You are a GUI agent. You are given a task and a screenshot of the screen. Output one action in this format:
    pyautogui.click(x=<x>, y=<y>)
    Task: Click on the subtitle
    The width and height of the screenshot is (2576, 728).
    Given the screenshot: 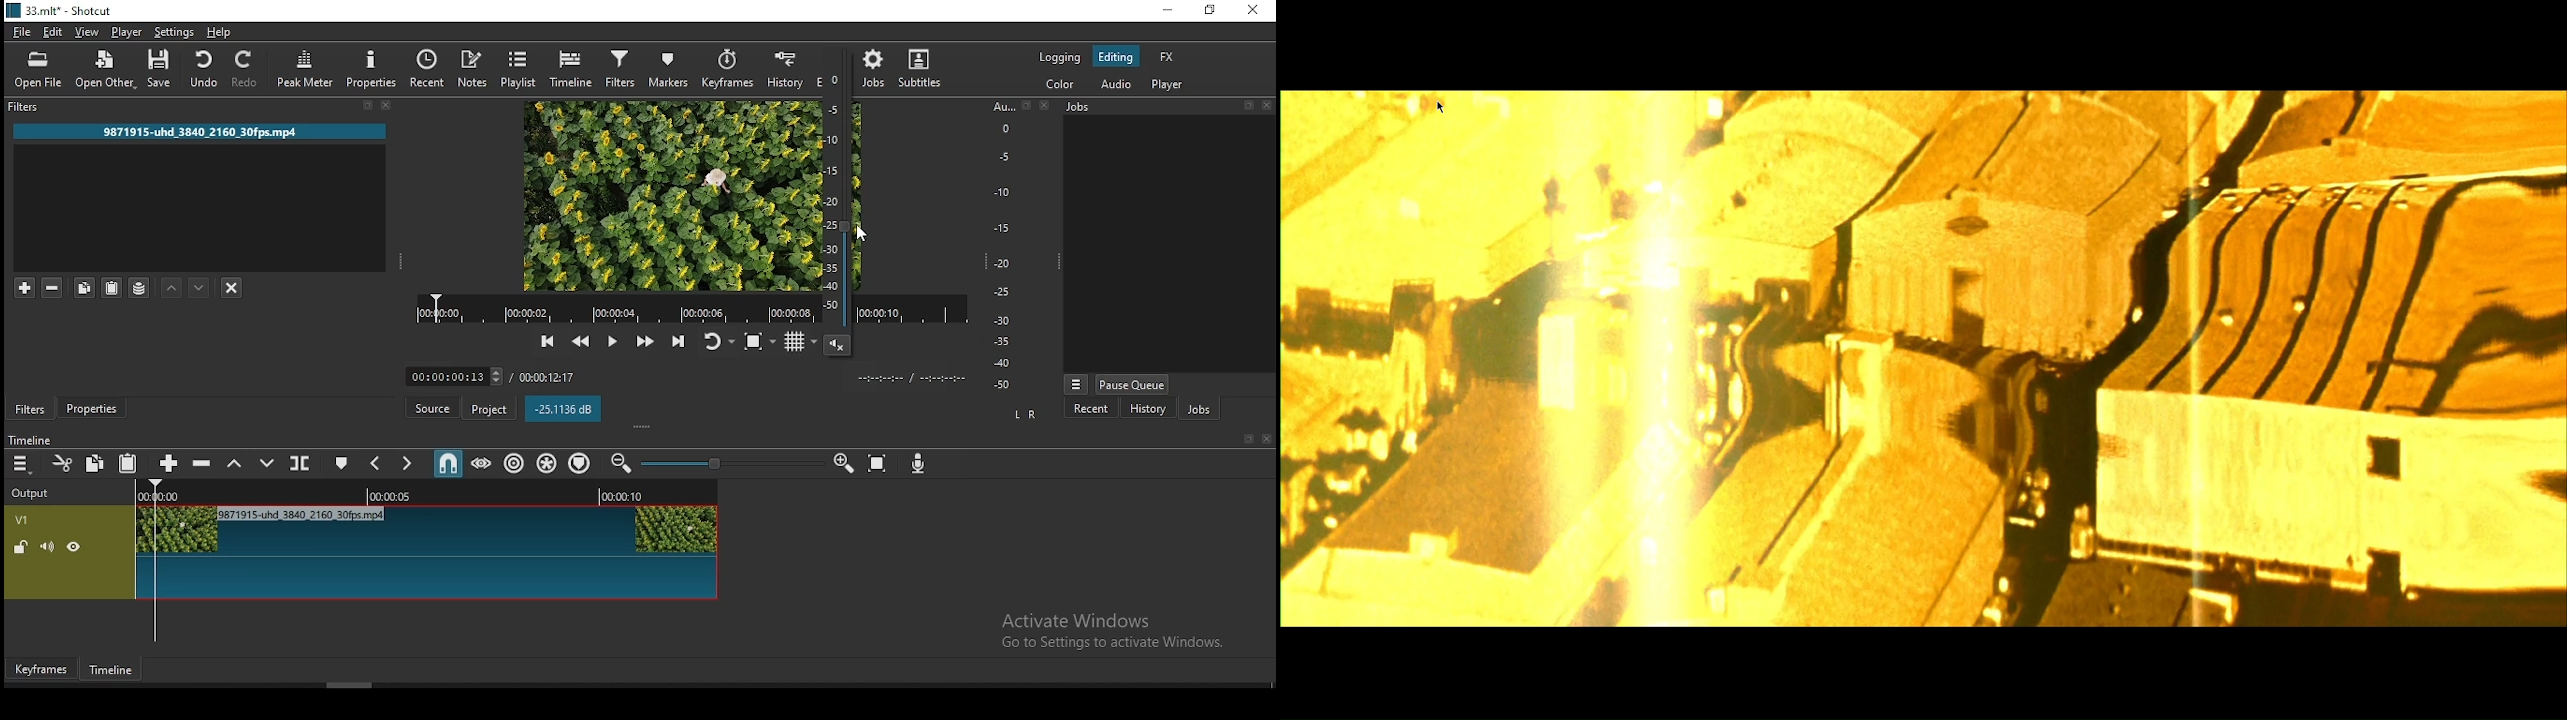 What is the action you would take?
    pyautogui.click(x=924, y=66)
    